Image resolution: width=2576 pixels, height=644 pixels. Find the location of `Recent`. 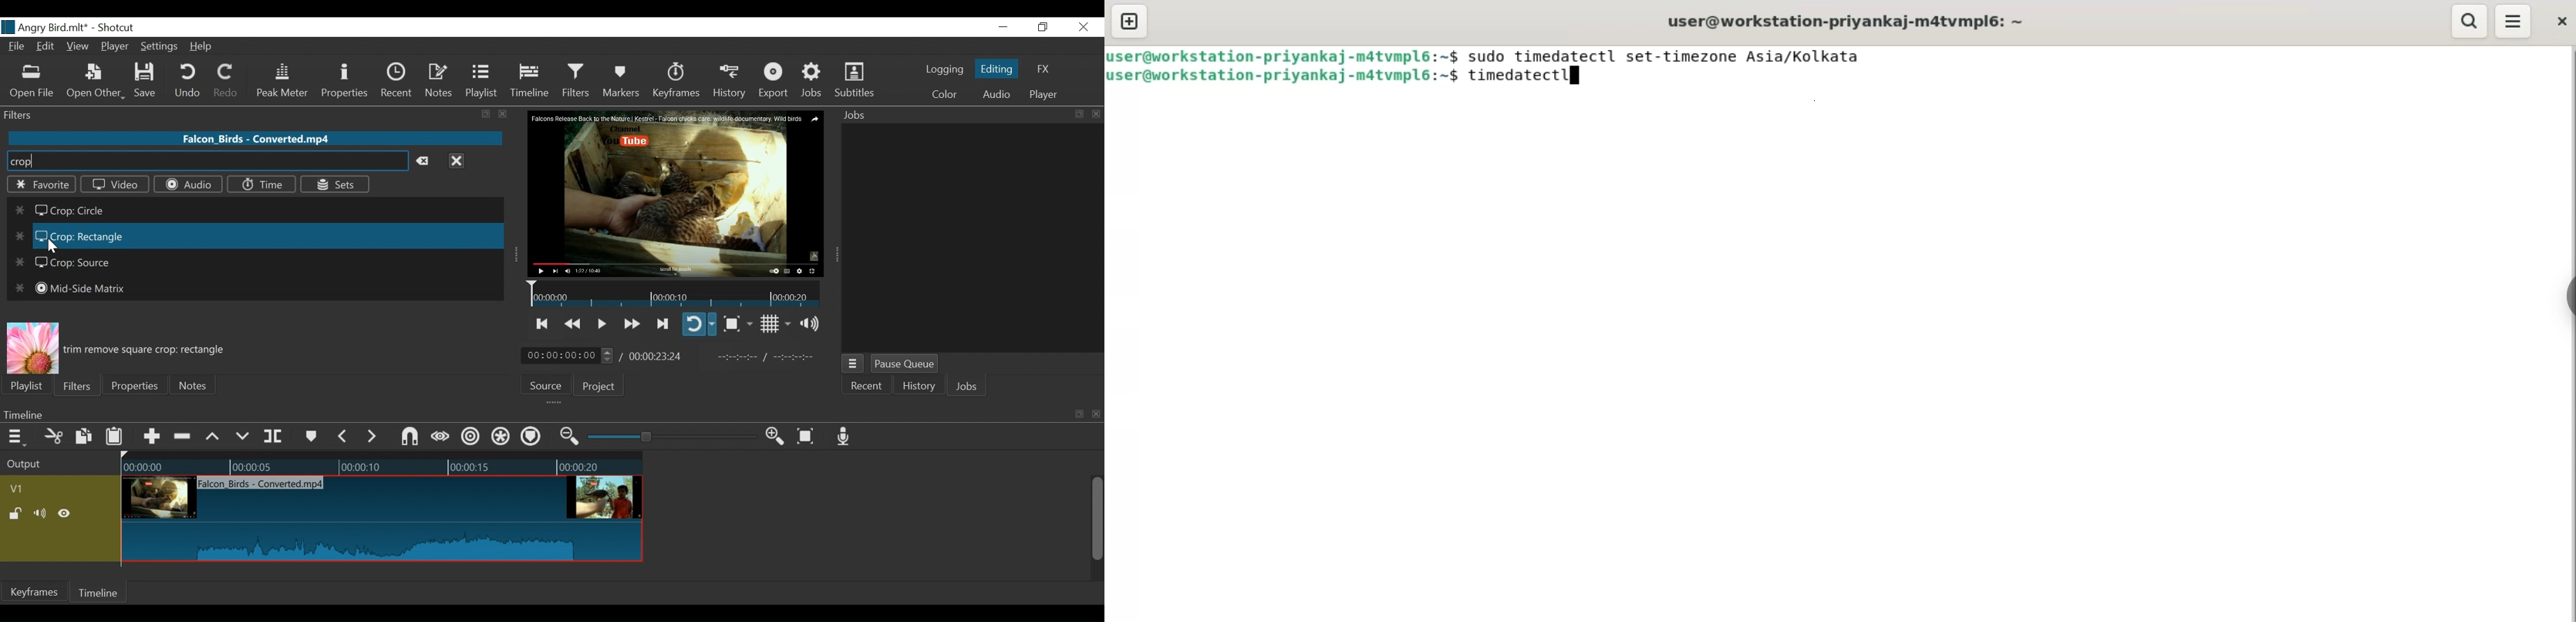

Recent is located at coordinates (866, 388).